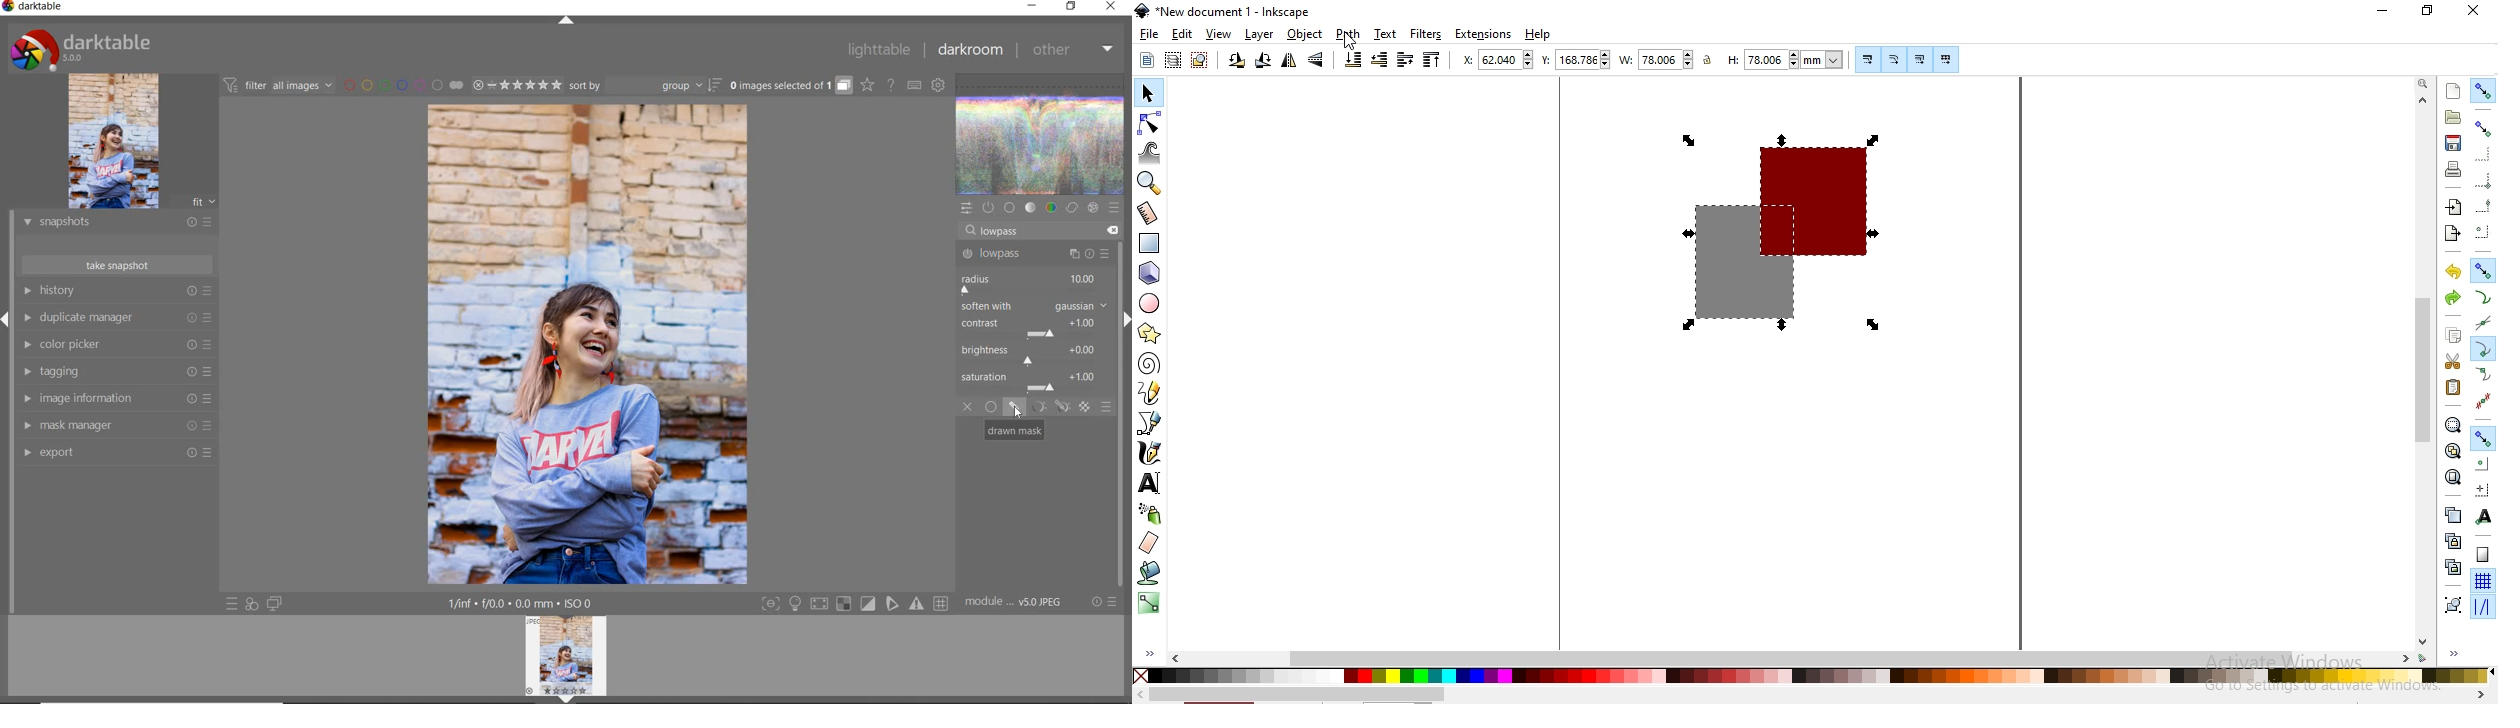 The height and width of the screenshot is (728, 2520). Describe the element at coordinates (1147, 601) in the screenshot. I see `create and edit gradient lines` at that location.